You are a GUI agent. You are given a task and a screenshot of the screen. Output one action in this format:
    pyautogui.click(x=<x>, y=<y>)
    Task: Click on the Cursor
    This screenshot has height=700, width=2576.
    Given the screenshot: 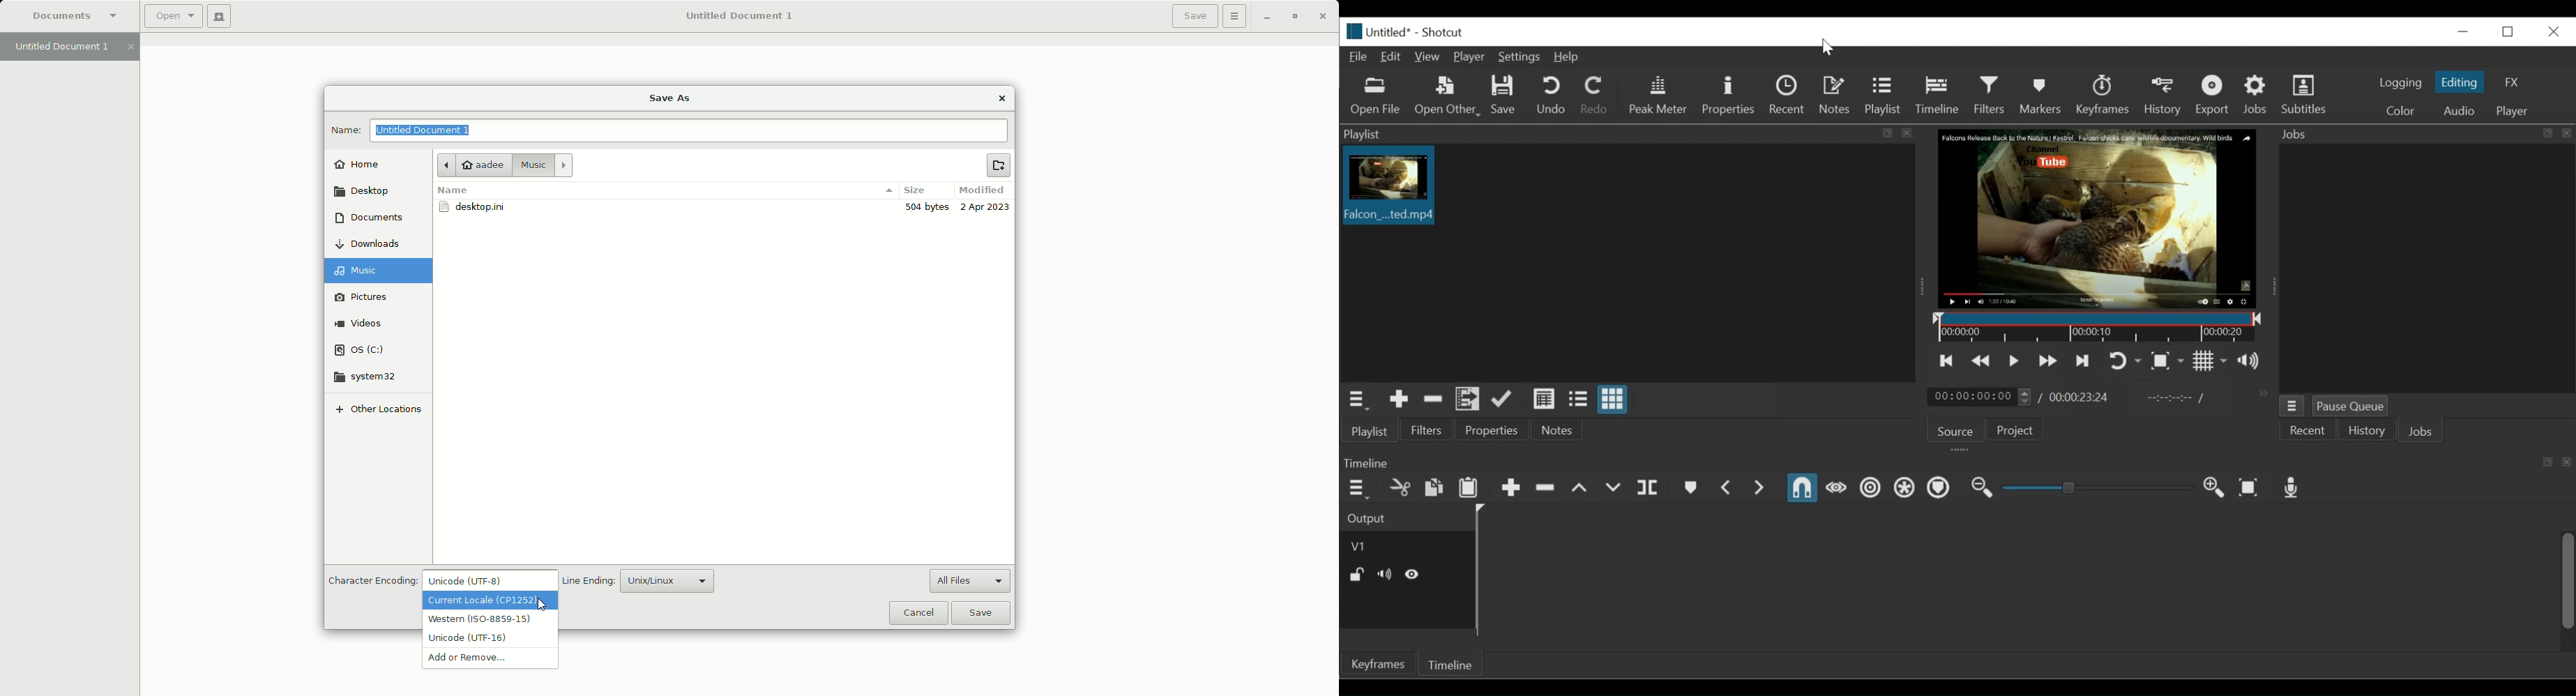 What is the action you would take?
    pyautogui.click(x=1831, y=47)
    